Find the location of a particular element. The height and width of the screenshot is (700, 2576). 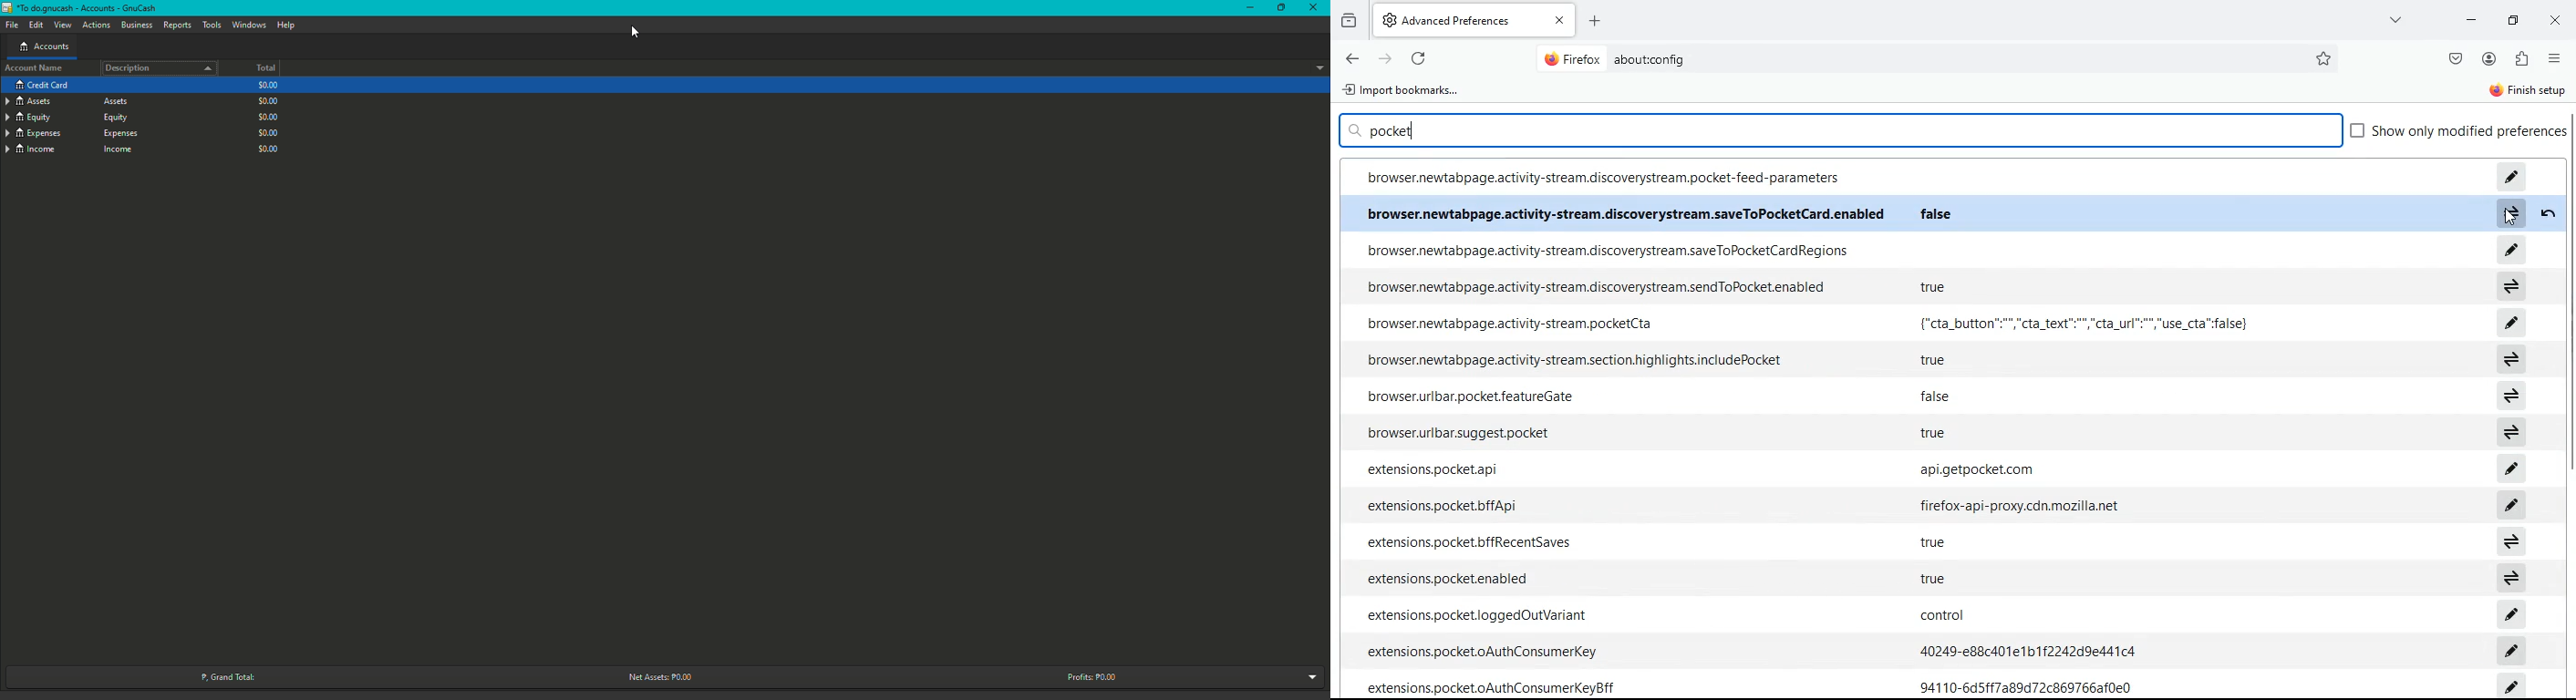

true is located at coordinates (1933, 542).